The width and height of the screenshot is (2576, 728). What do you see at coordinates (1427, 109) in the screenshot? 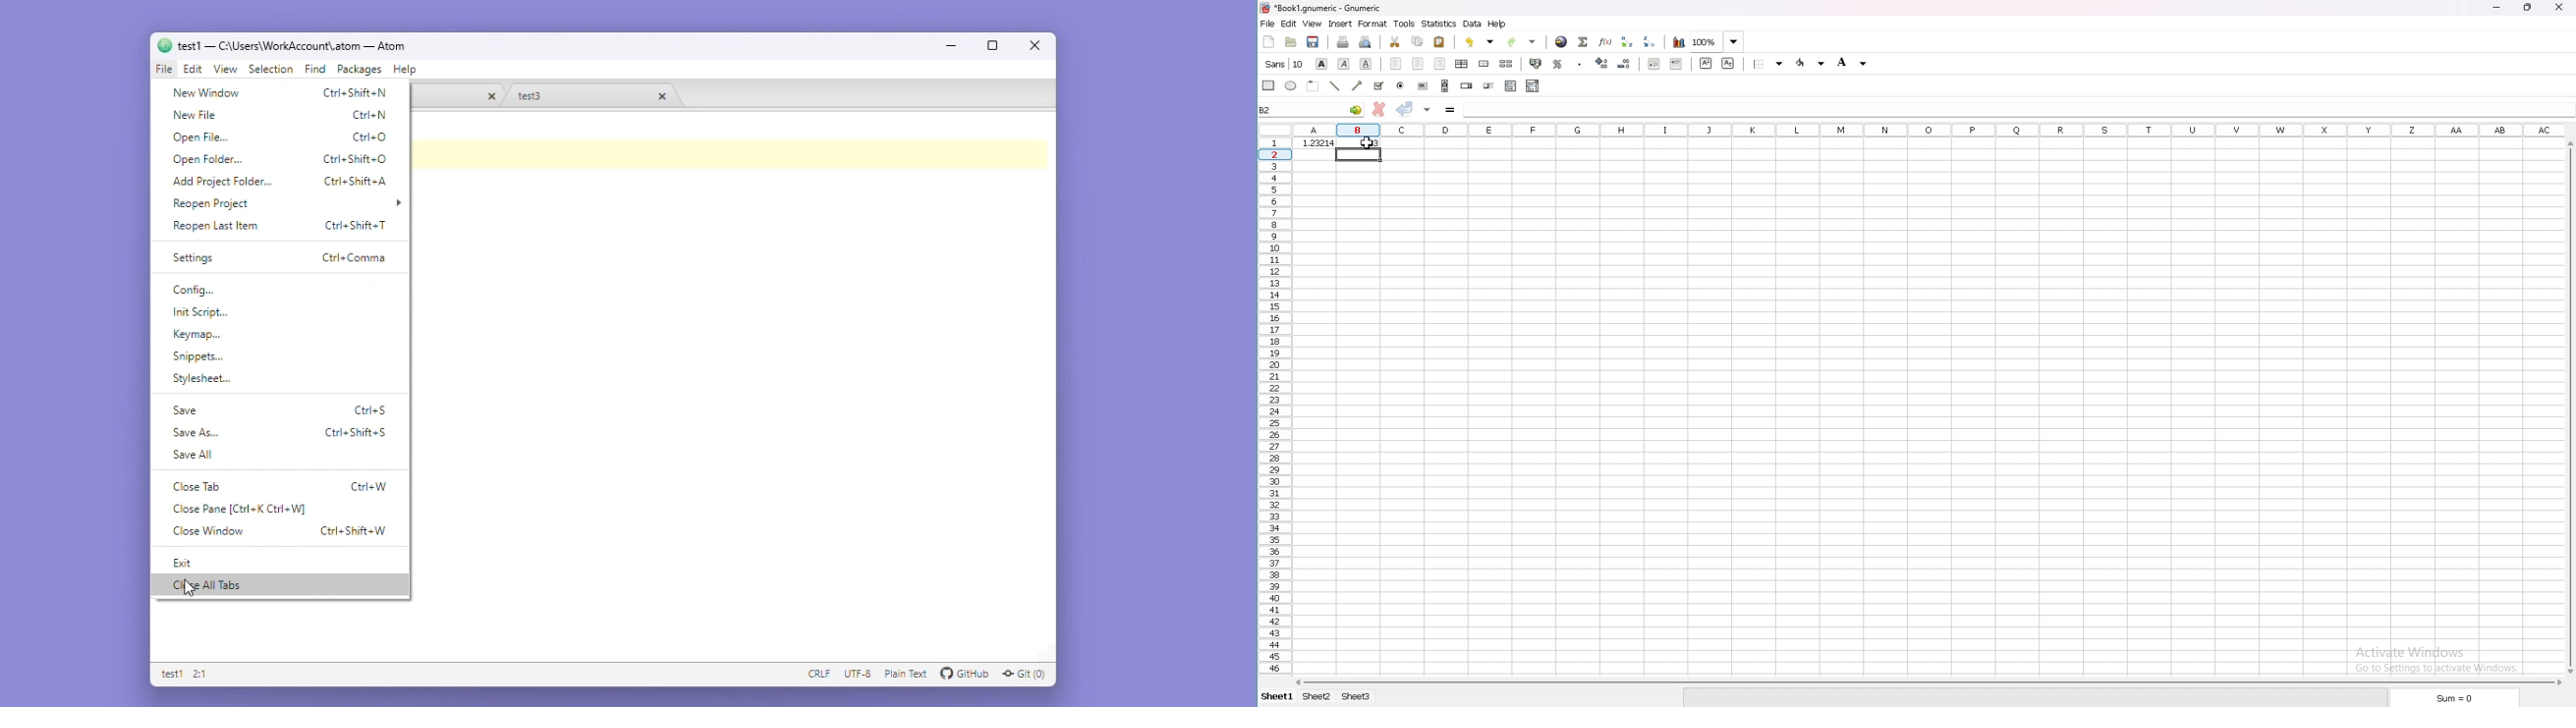
I see `accept changes in all cells` at bounding box center [1427, 109].